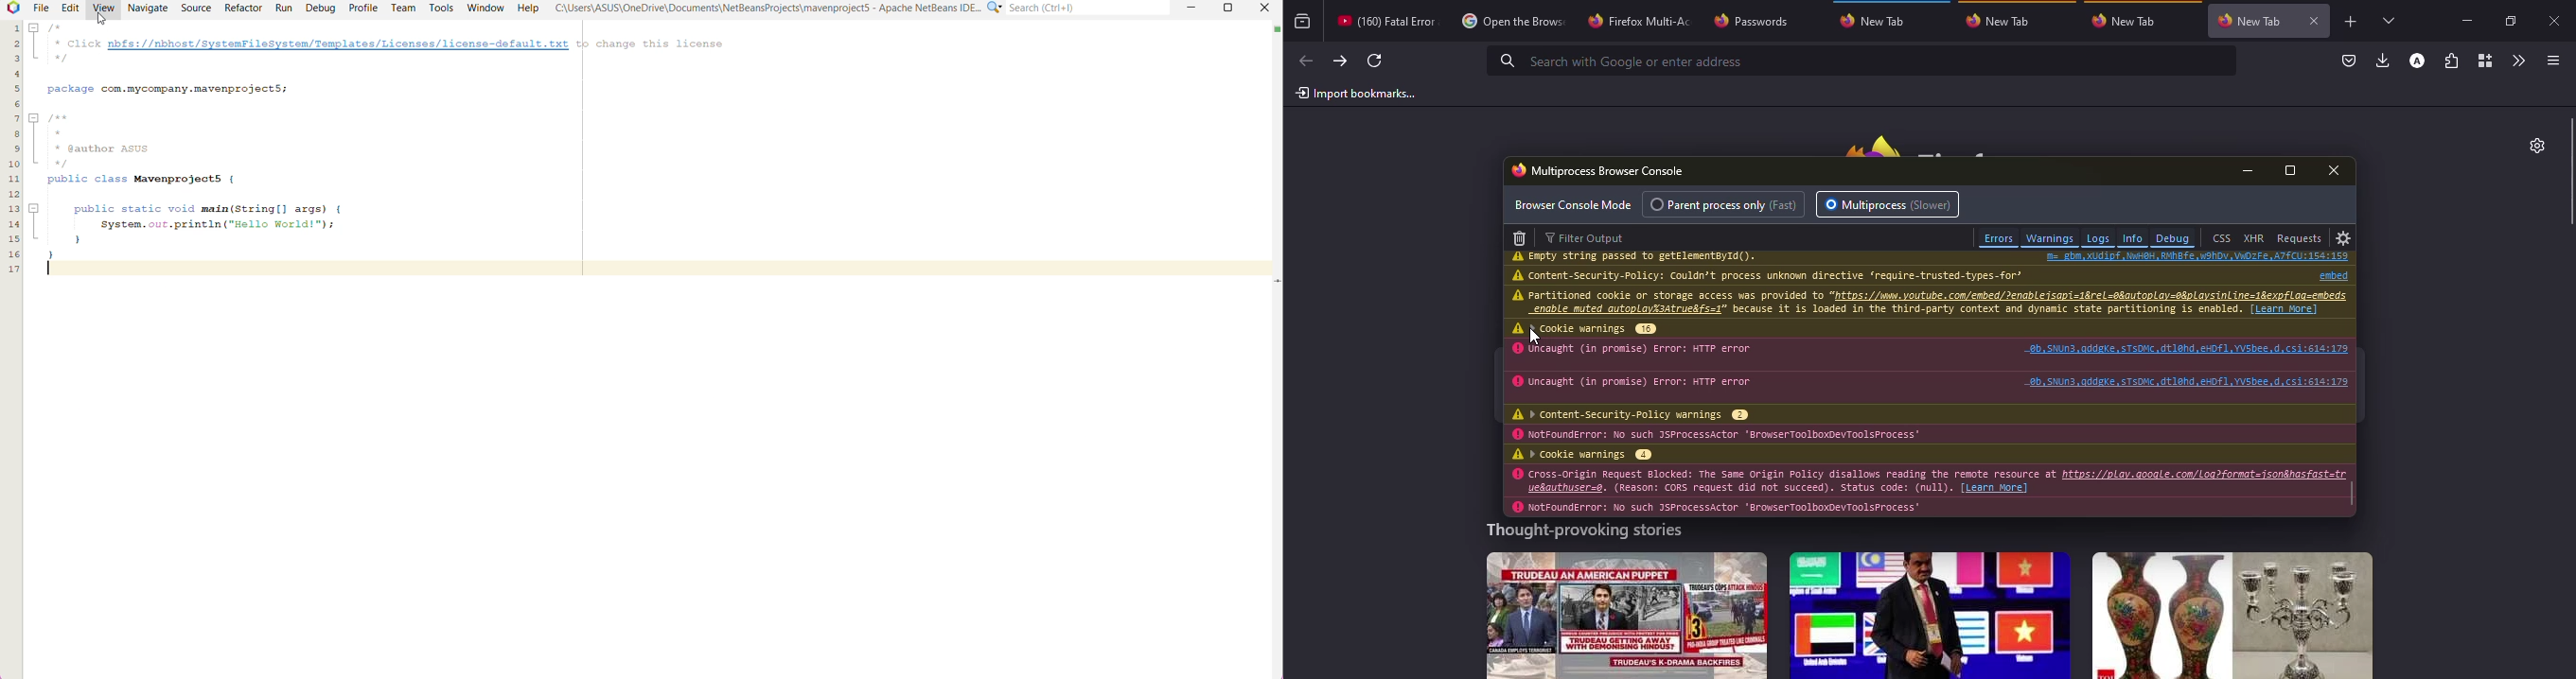  What do you see at coordinates (1627, 615) in the screenshot?
I see `story` at bounding box center [1627, 615].